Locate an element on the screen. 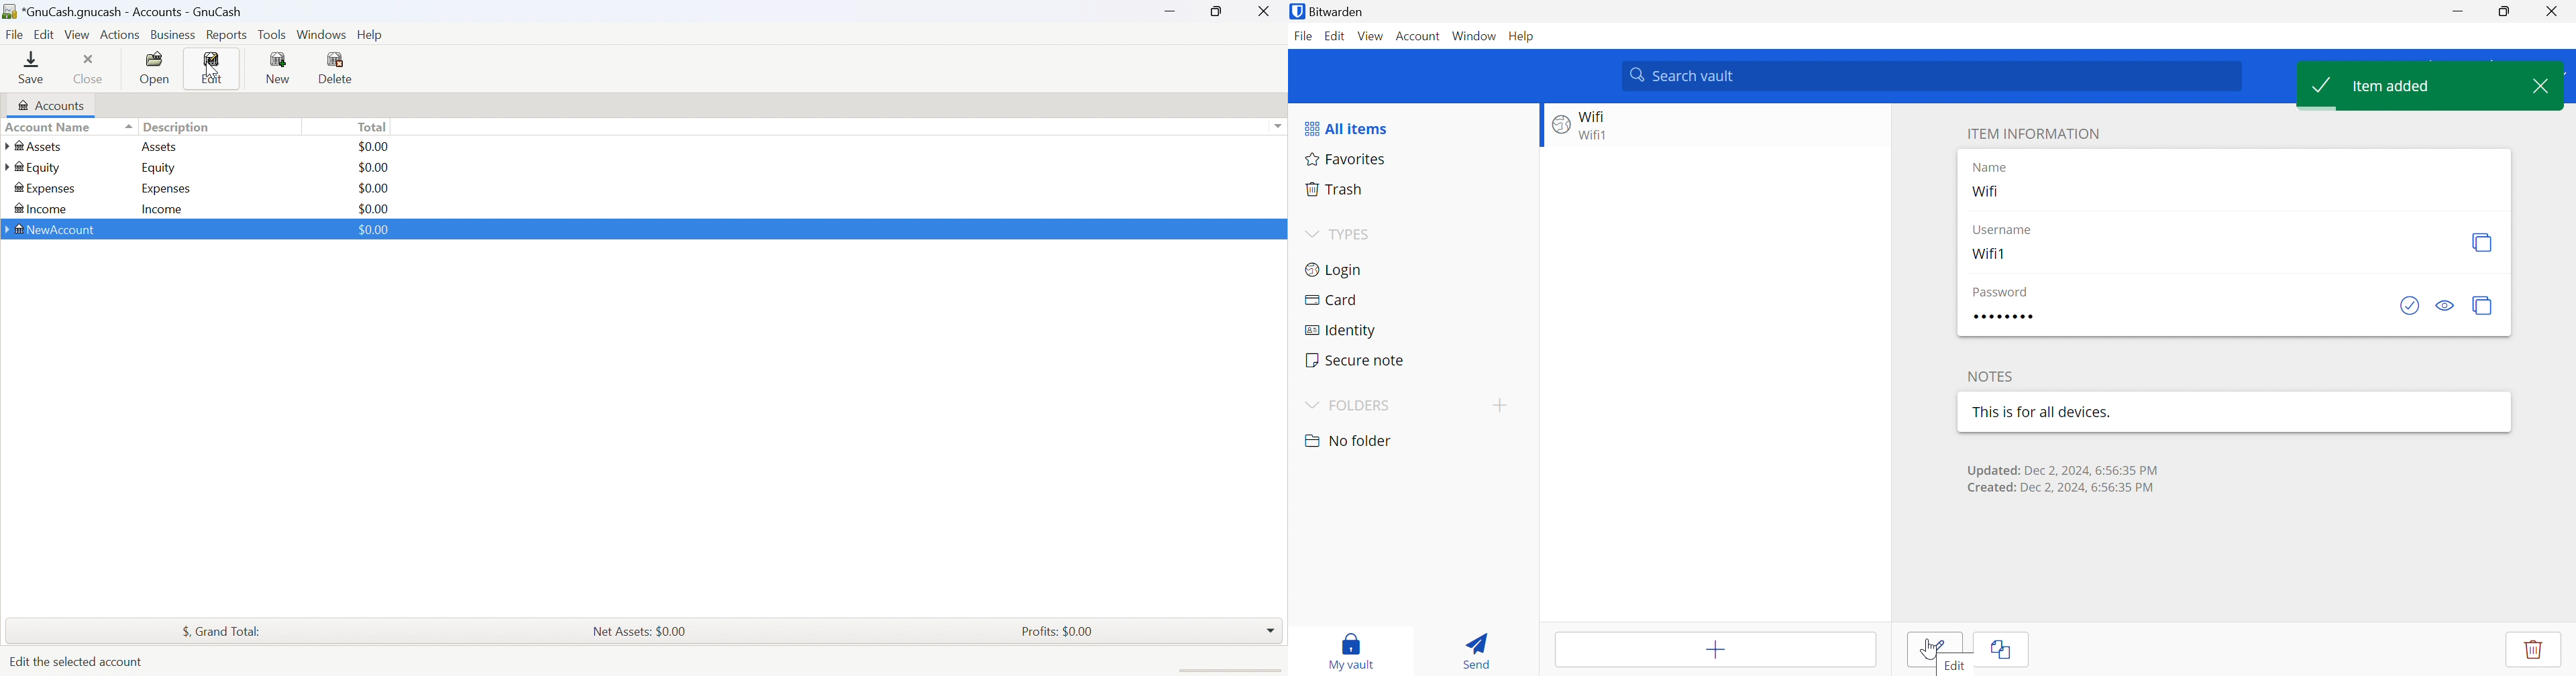 The width and height of the screenshot is (2576, 700). Created: Dec 2,2024, 6:56:35 PM is located at coordinates (2059, 490).